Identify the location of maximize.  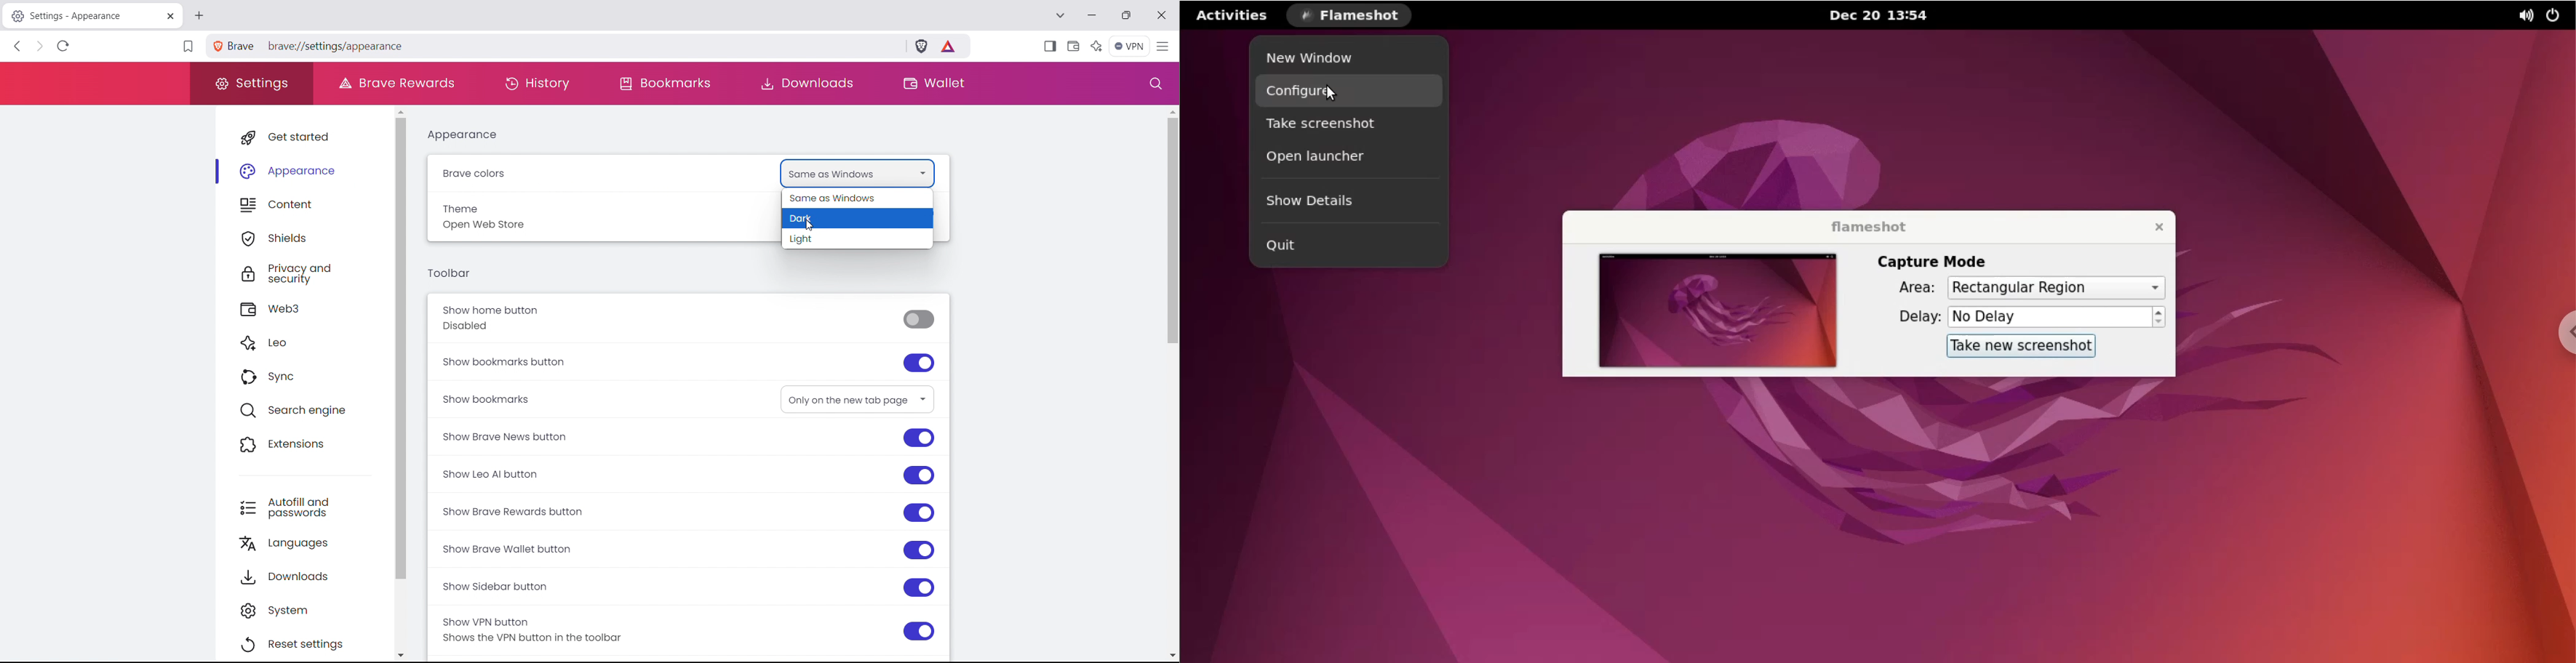
(1127, 15).